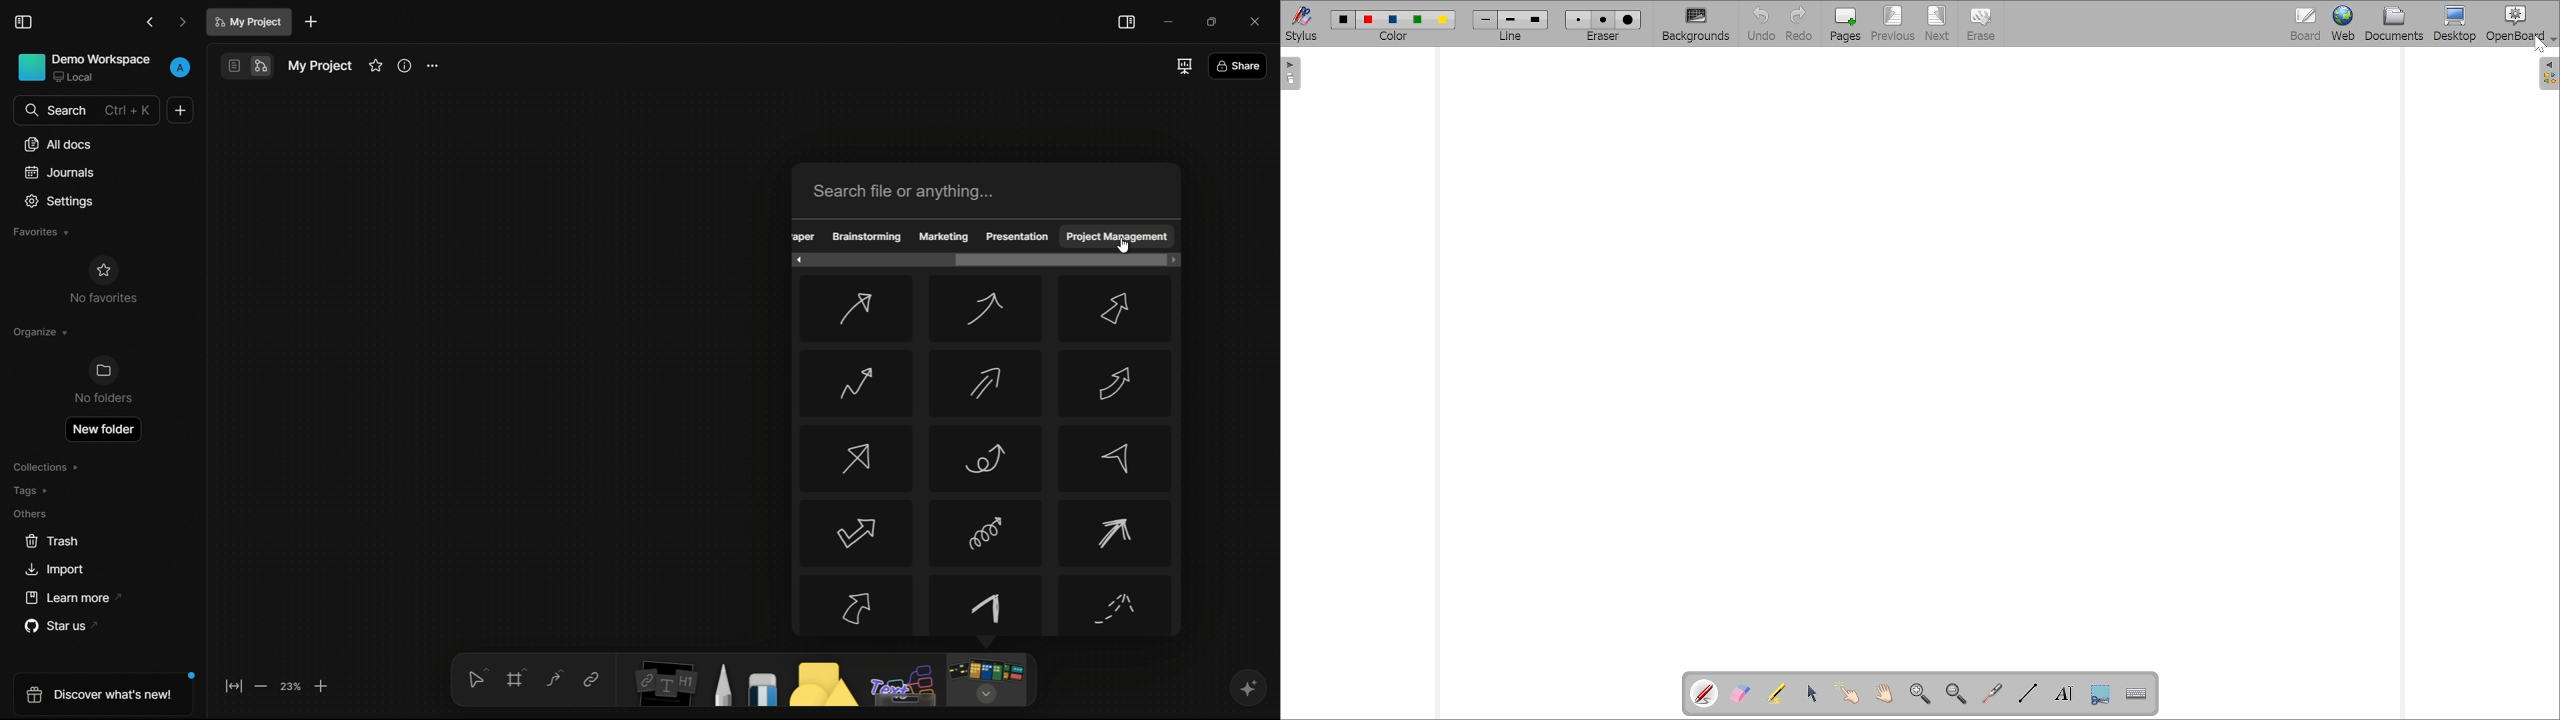 Image resolution: width=2576 pixels, height=728 pixels. Describe the element at coordinates (1443, 20) in the screenshot. I see `color5` at that location.